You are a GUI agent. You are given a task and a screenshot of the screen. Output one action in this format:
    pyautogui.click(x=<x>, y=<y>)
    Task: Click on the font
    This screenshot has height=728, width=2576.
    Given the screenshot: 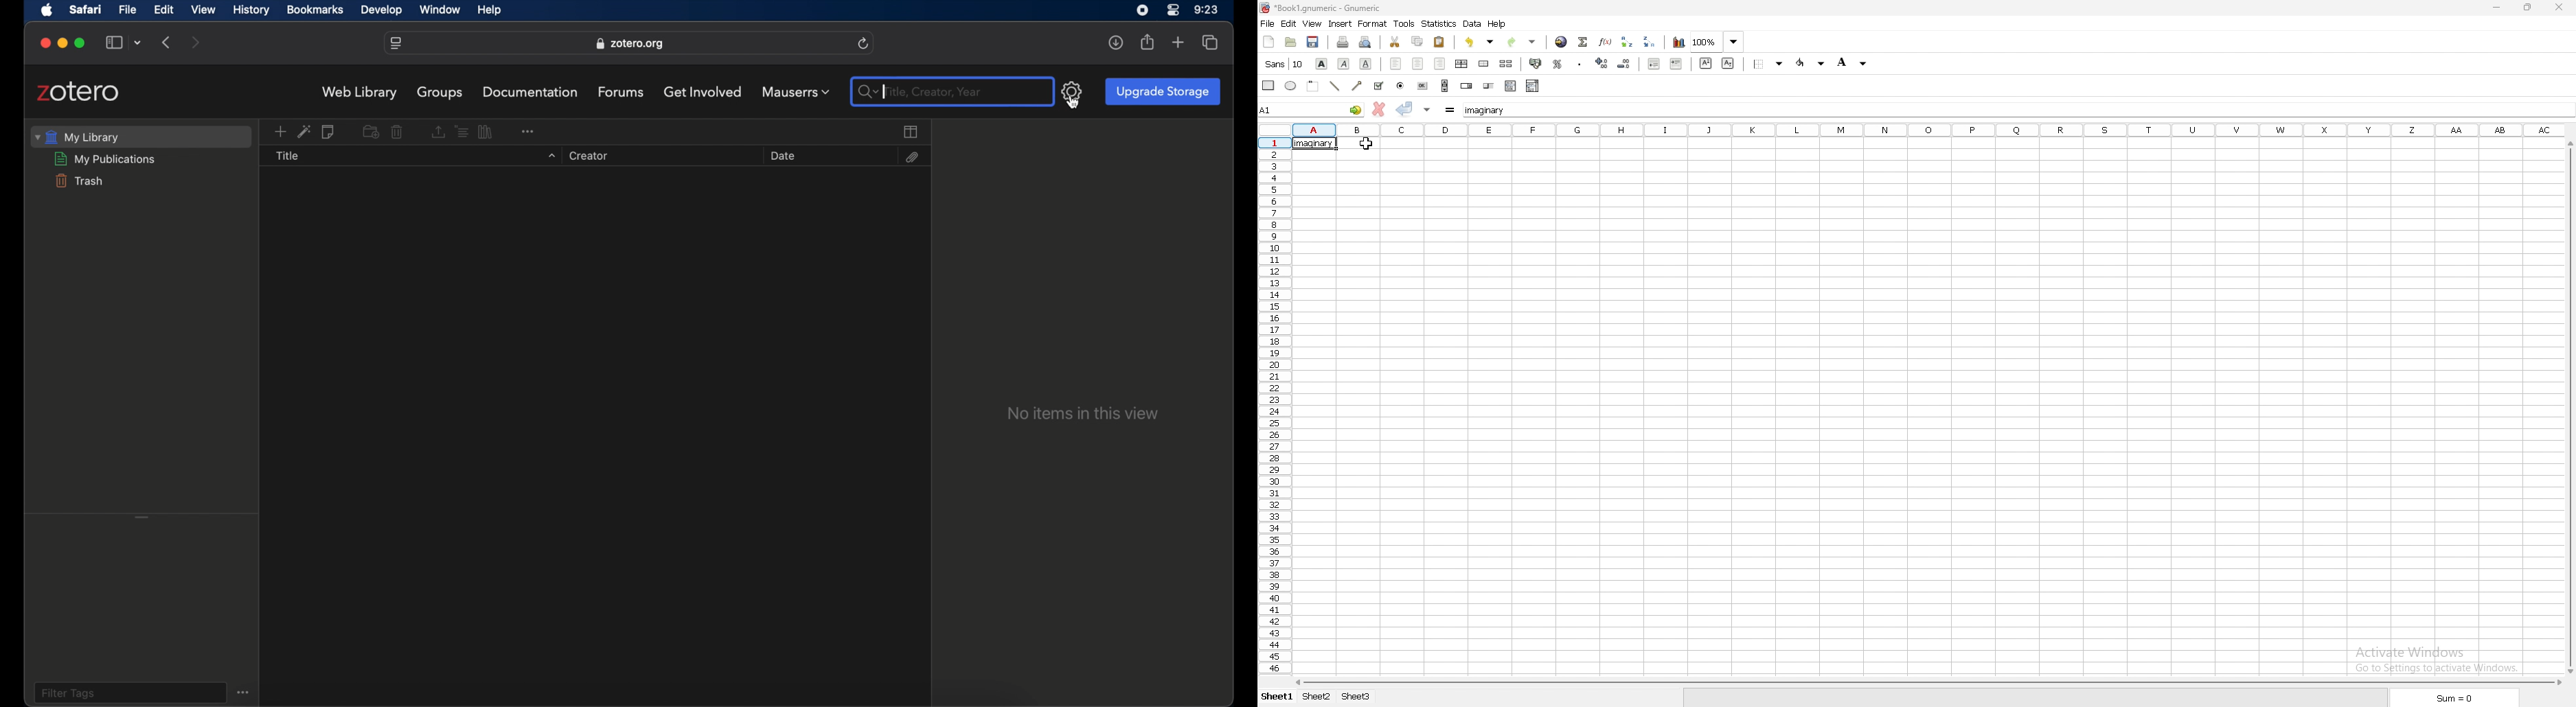 What is the action you would take?
    pyautogui.click(x=1286, y=64)
    